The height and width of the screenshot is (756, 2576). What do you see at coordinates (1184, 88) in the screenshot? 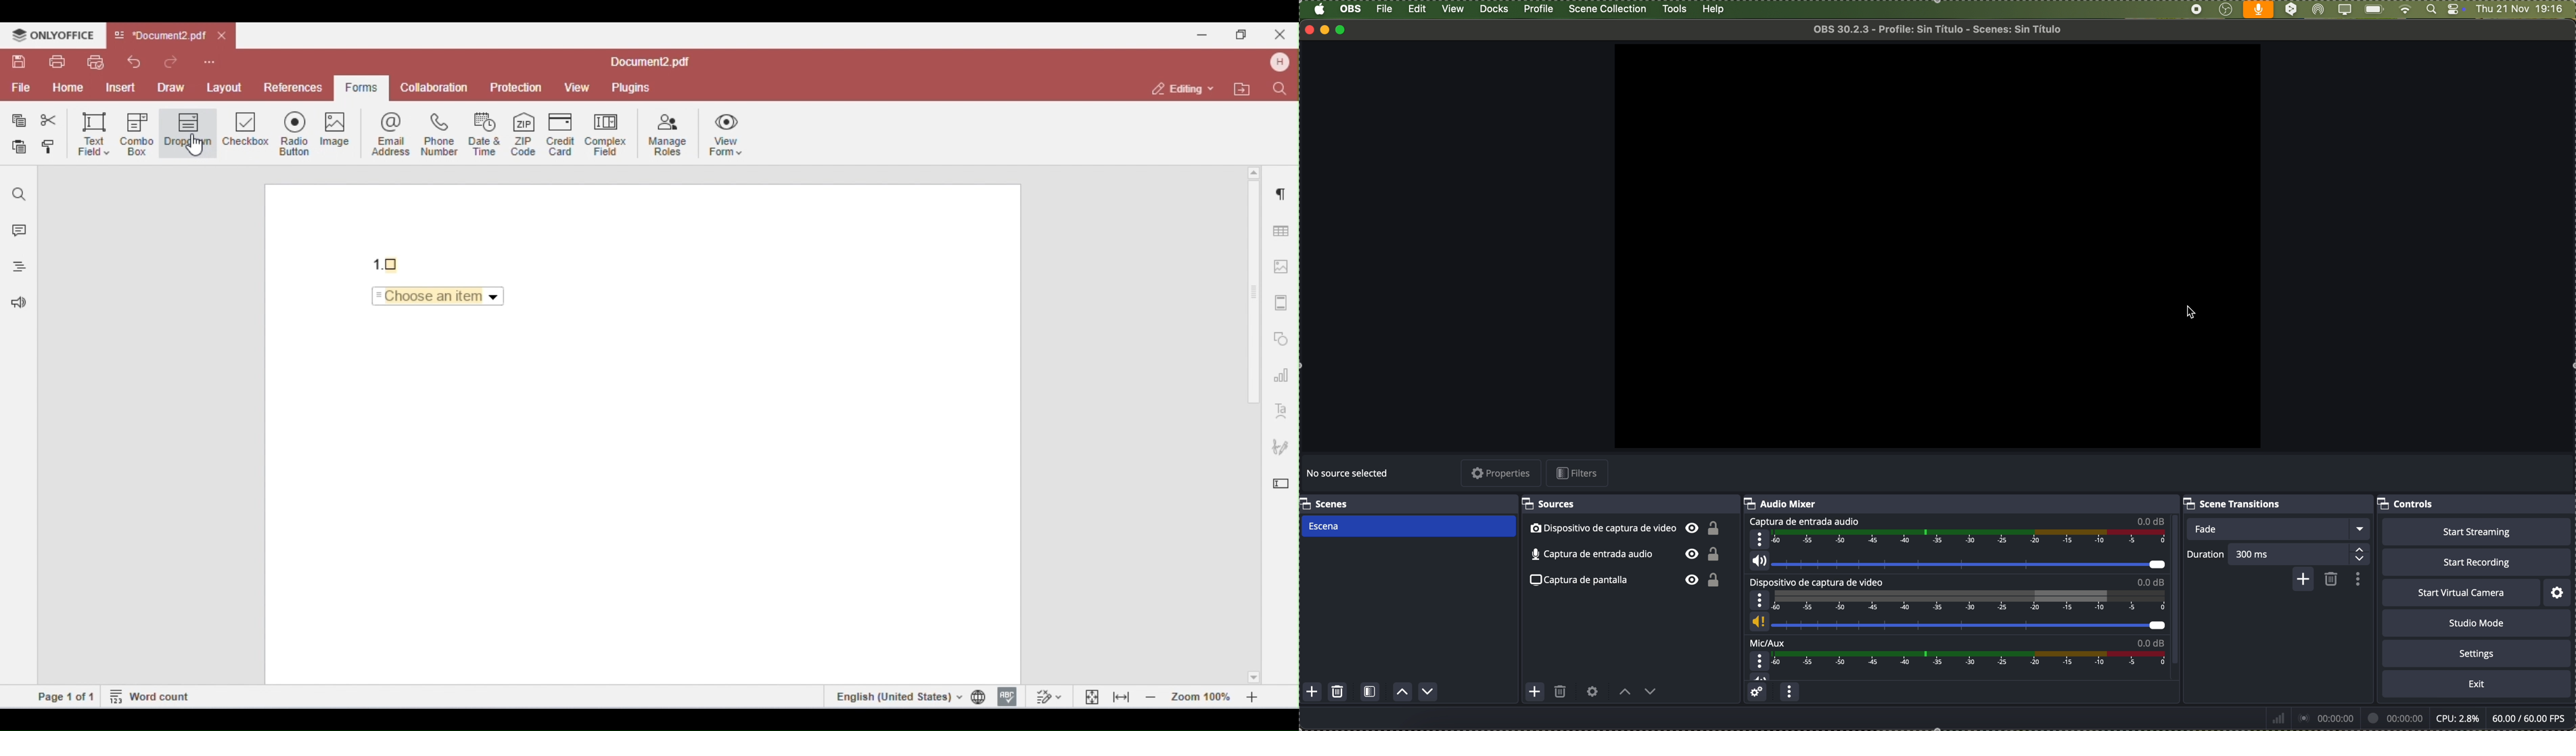
I see `editing` at bounding box center [1184, 88].